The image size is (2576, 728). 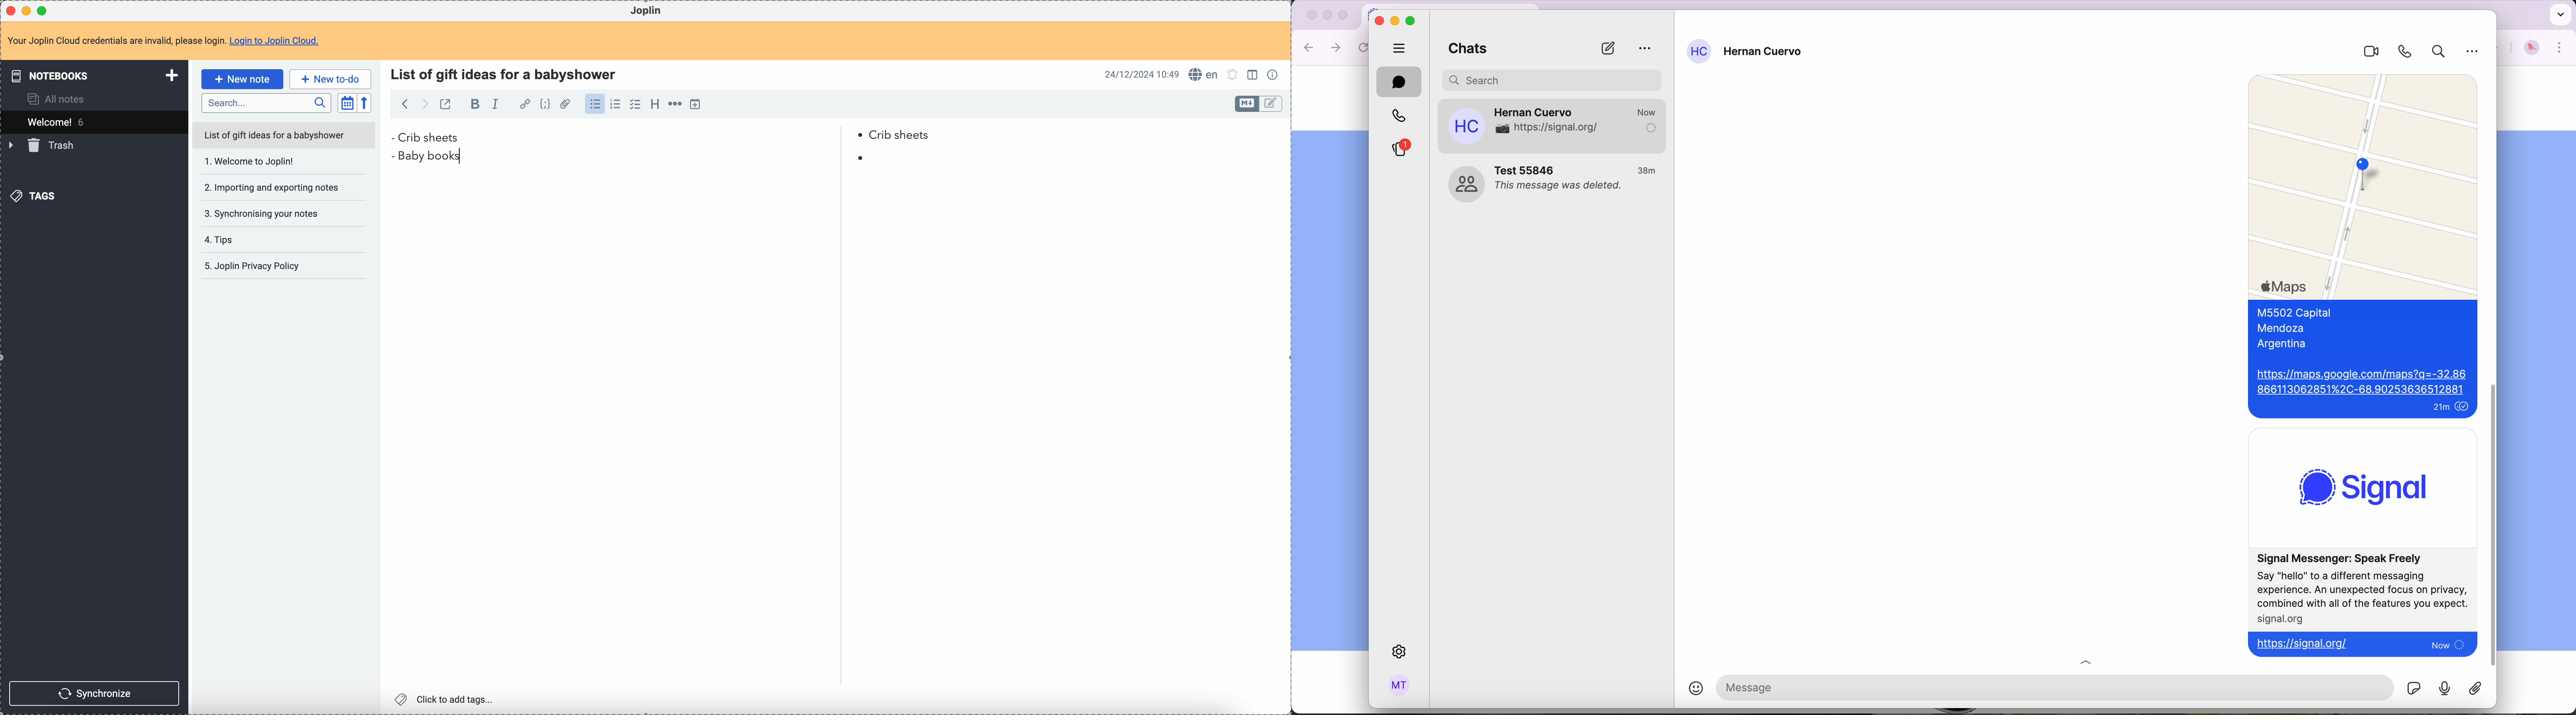 I want to click on Welcome to joplin, so click(x=273, y=163).